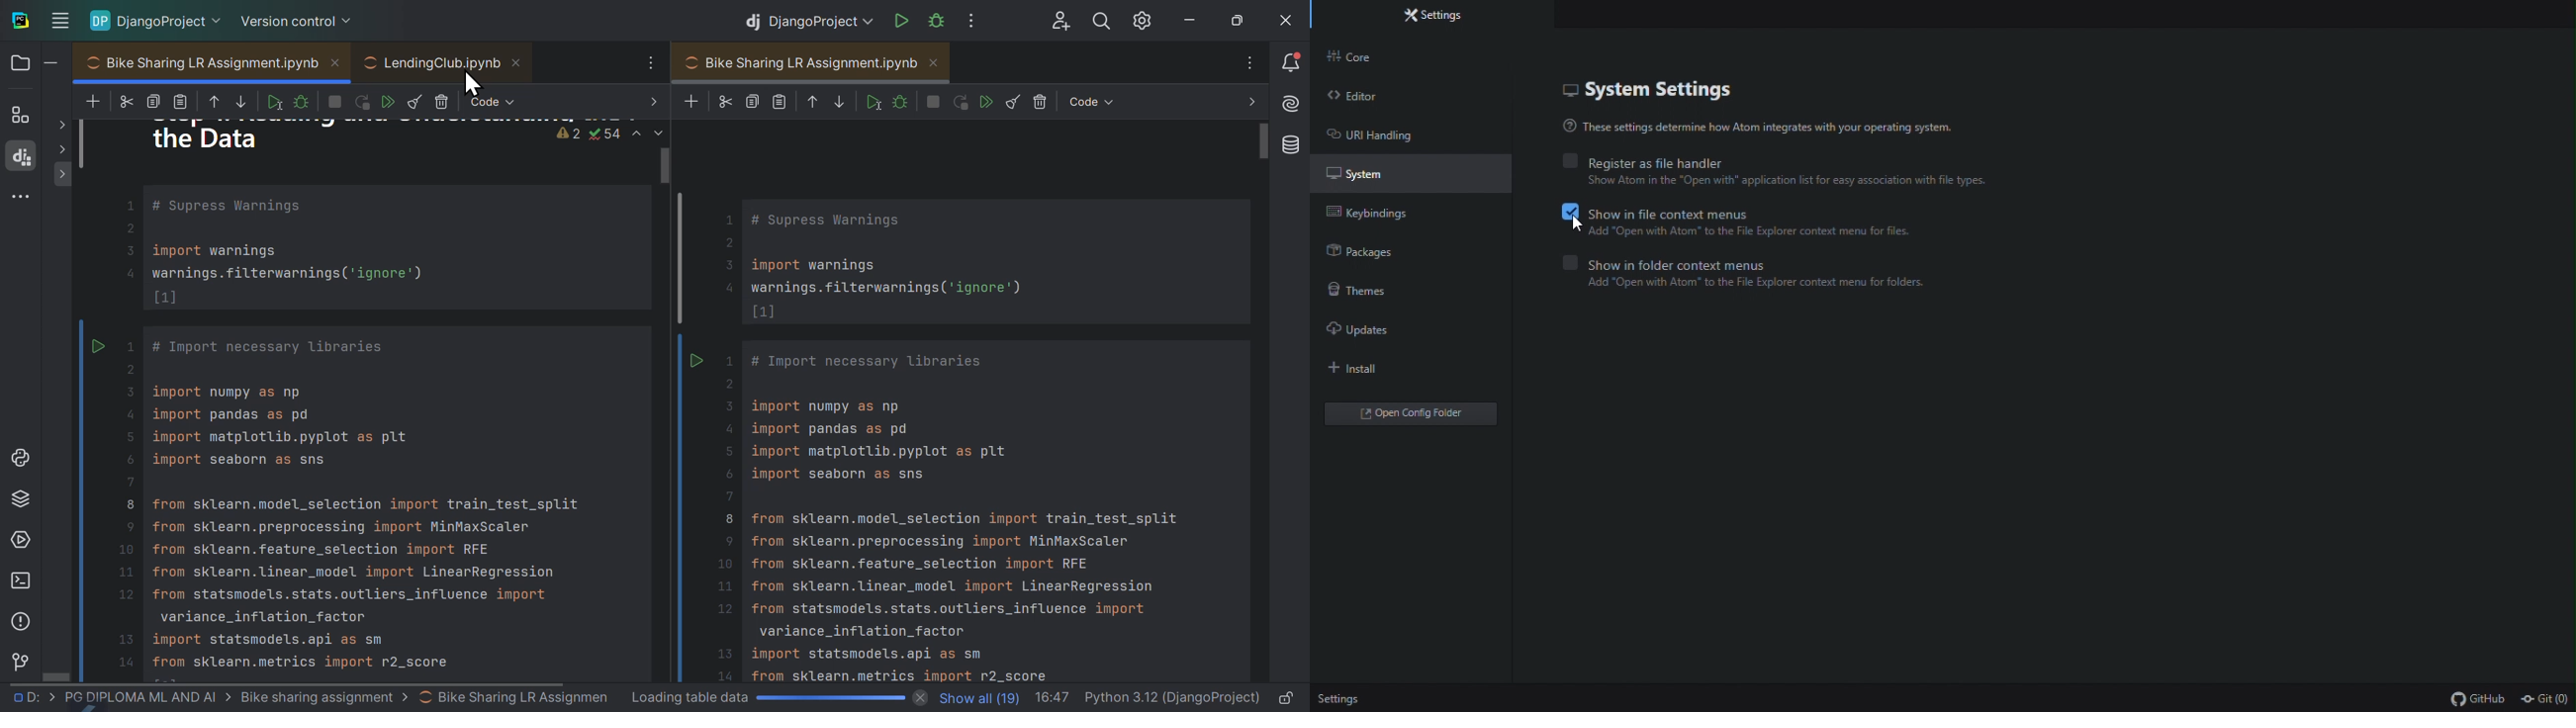  What do you see at coordinates (780, 103) in the screenshot?
I see `paste below cell` at bounding box center [780, 103].